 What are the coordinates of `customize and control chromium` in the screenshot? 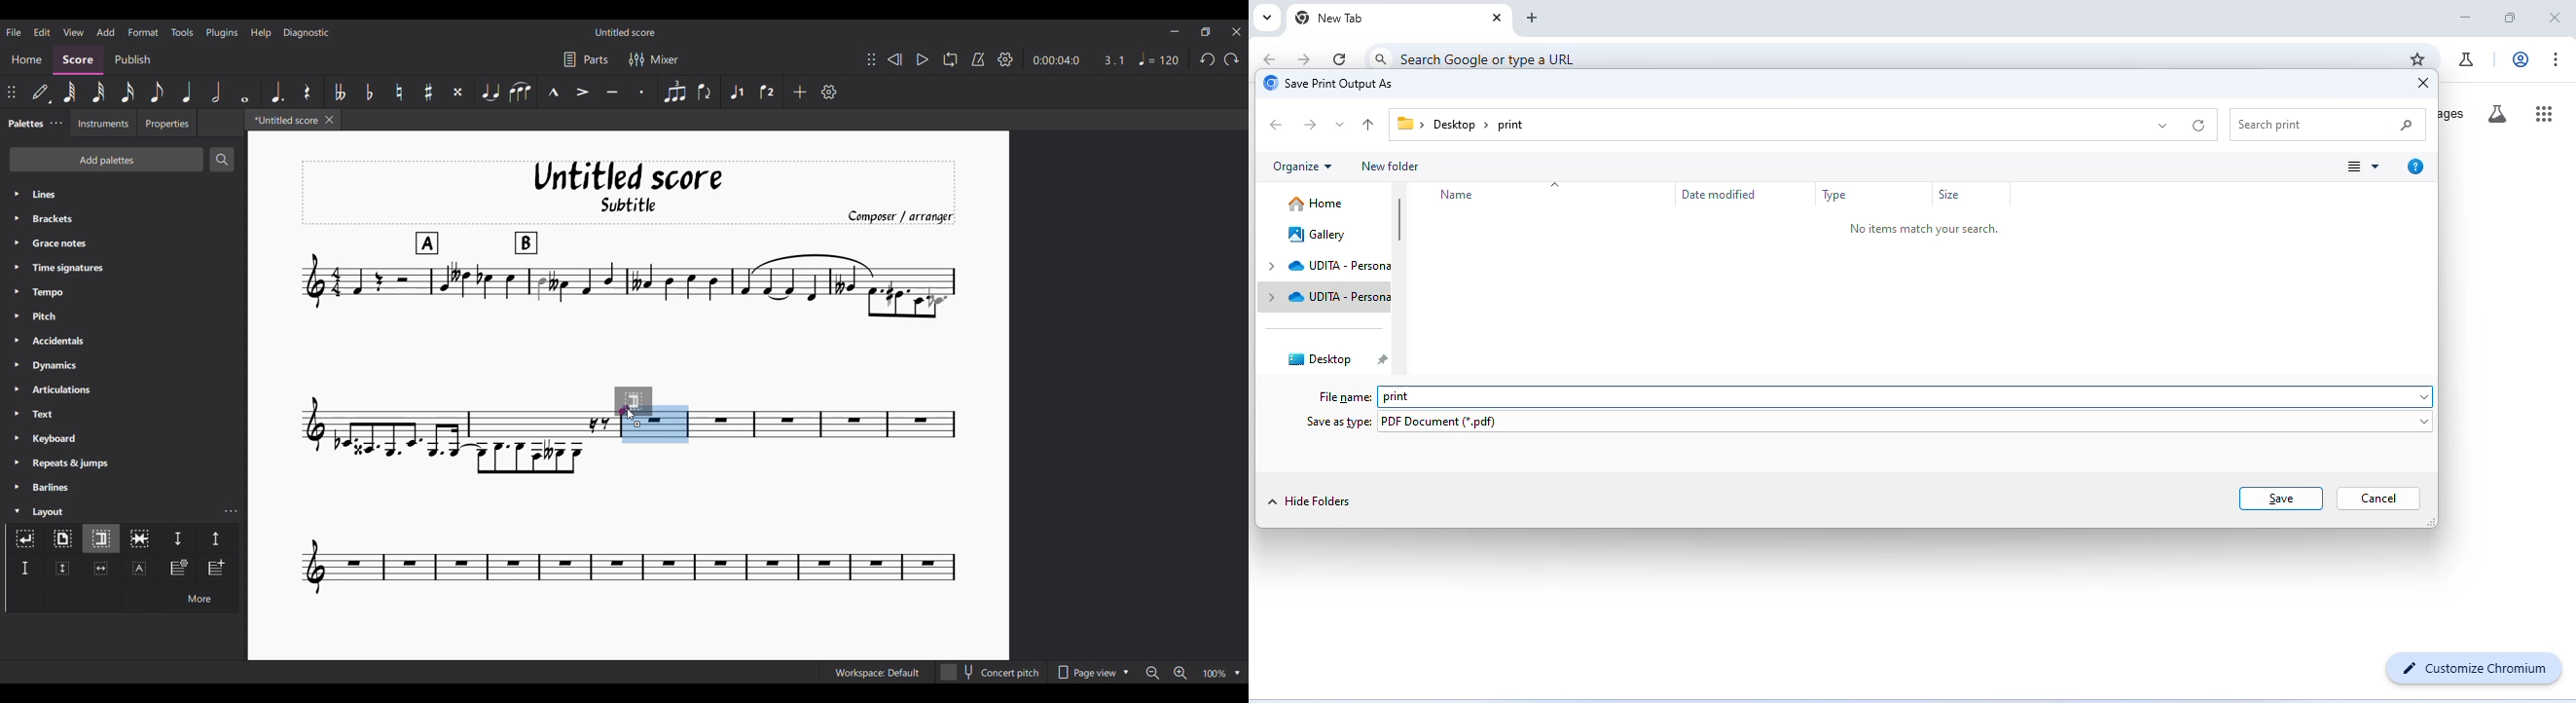 It's located at (2558, 59).